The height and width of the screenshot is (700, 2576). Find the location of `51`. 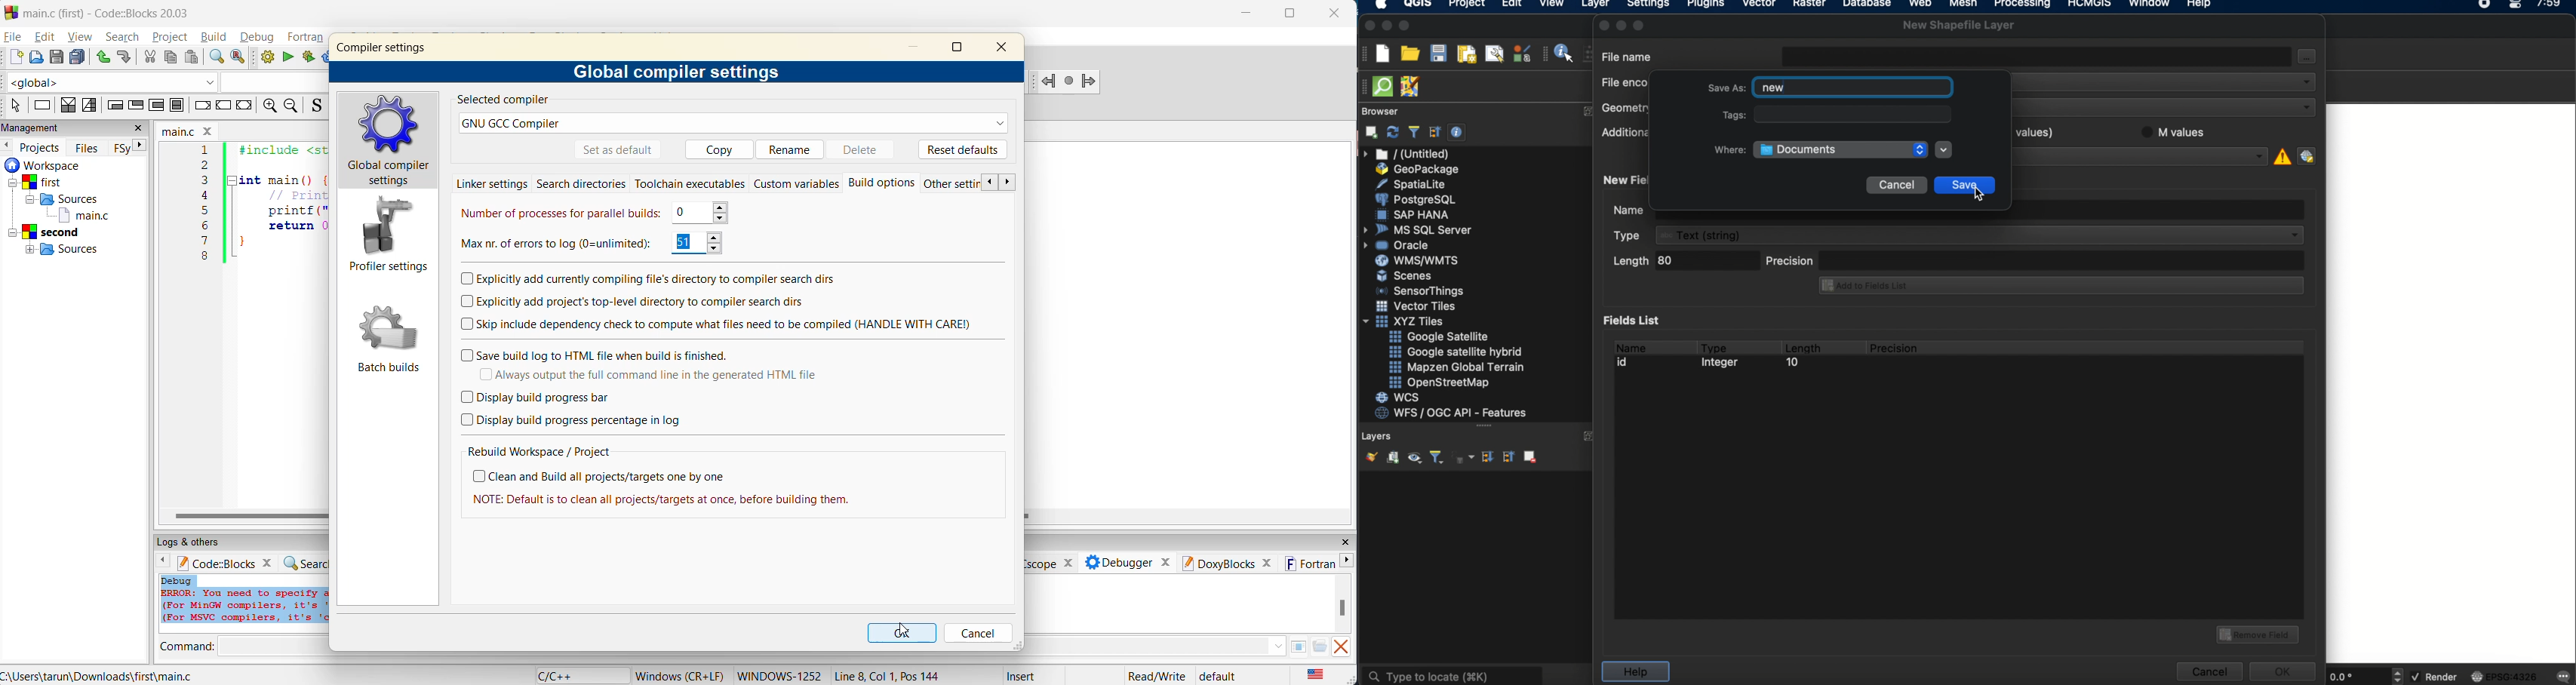

51 is located at coordinates (701, 243).